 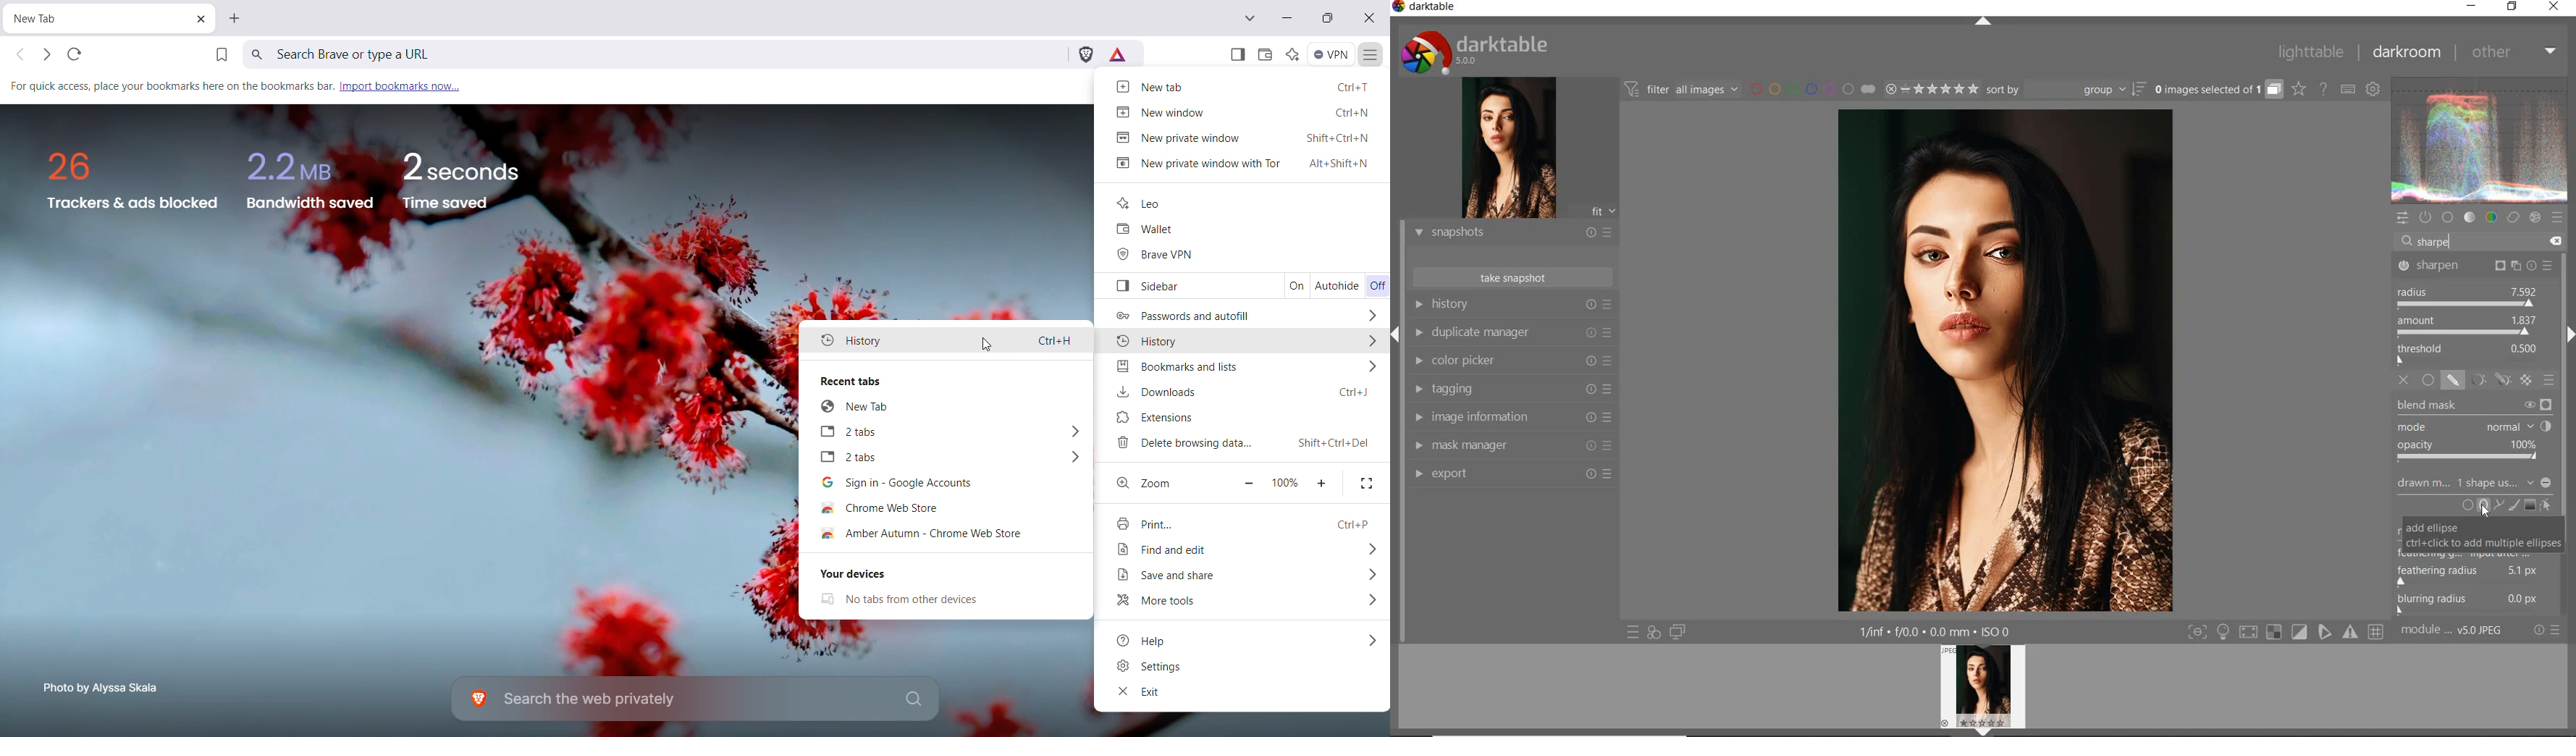 What do you see at coordinates (1152, 666) in the screenshot?
I see `Settings` at bounding box center [1152, 666].